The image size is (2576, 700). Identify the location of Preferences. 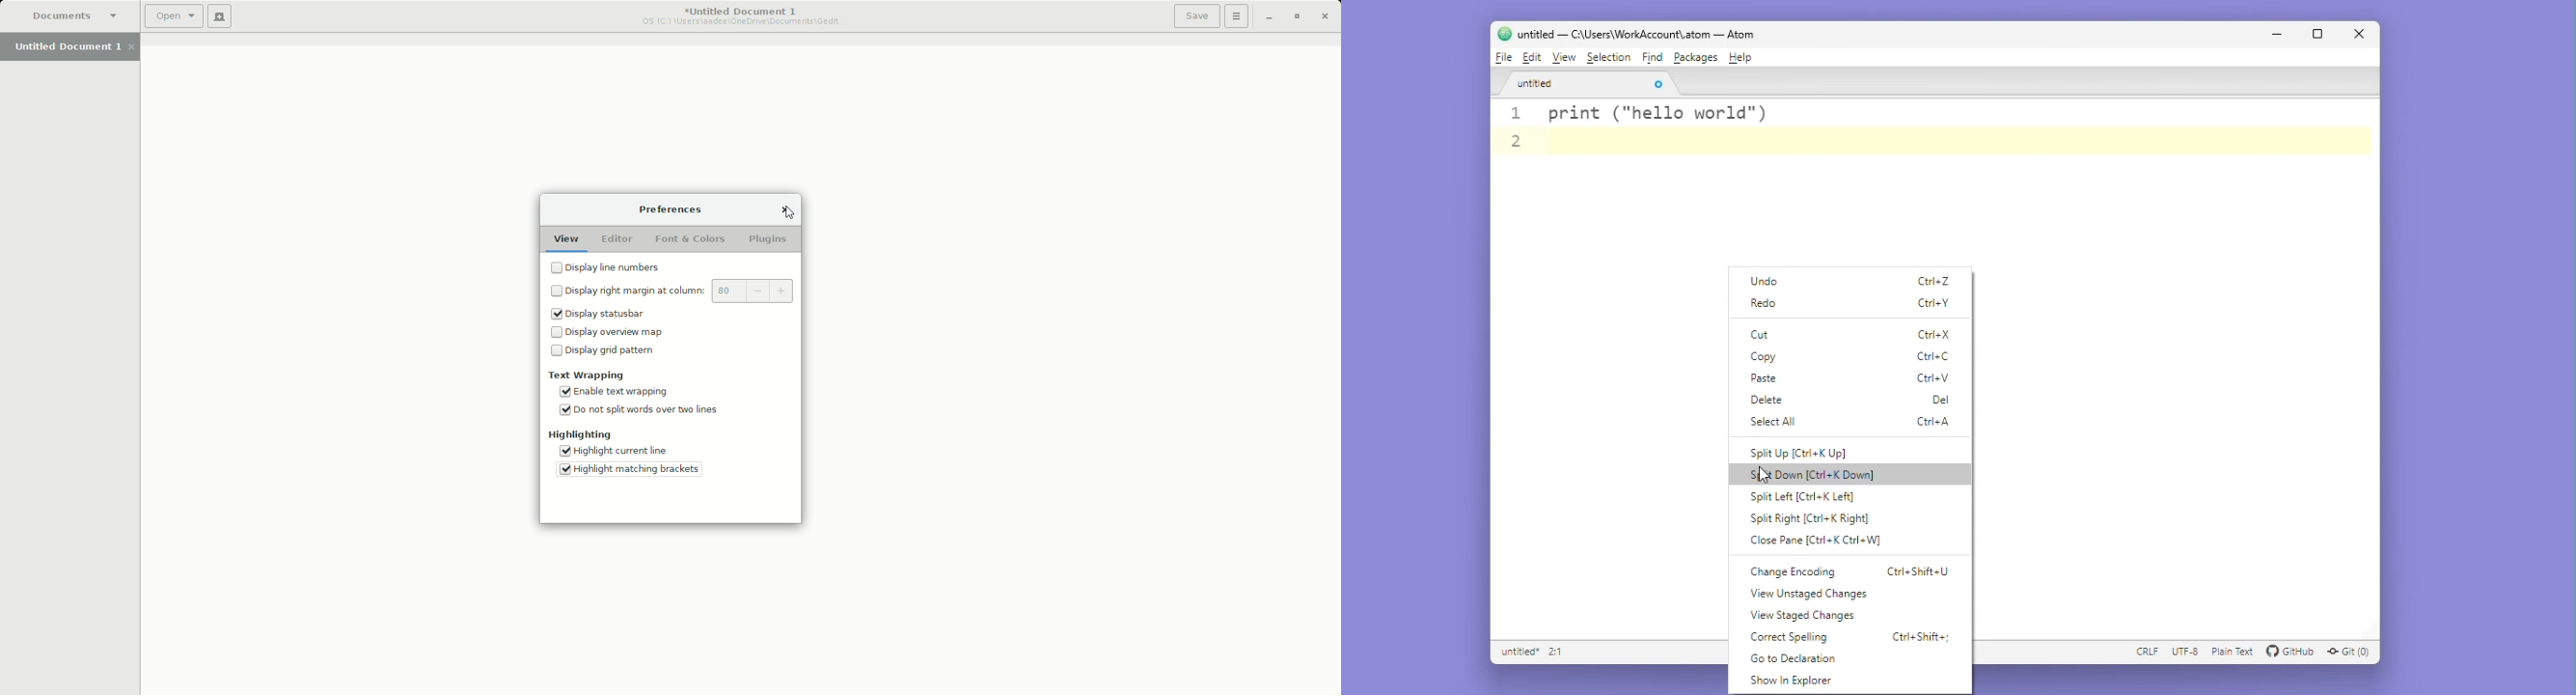
(669, 209).